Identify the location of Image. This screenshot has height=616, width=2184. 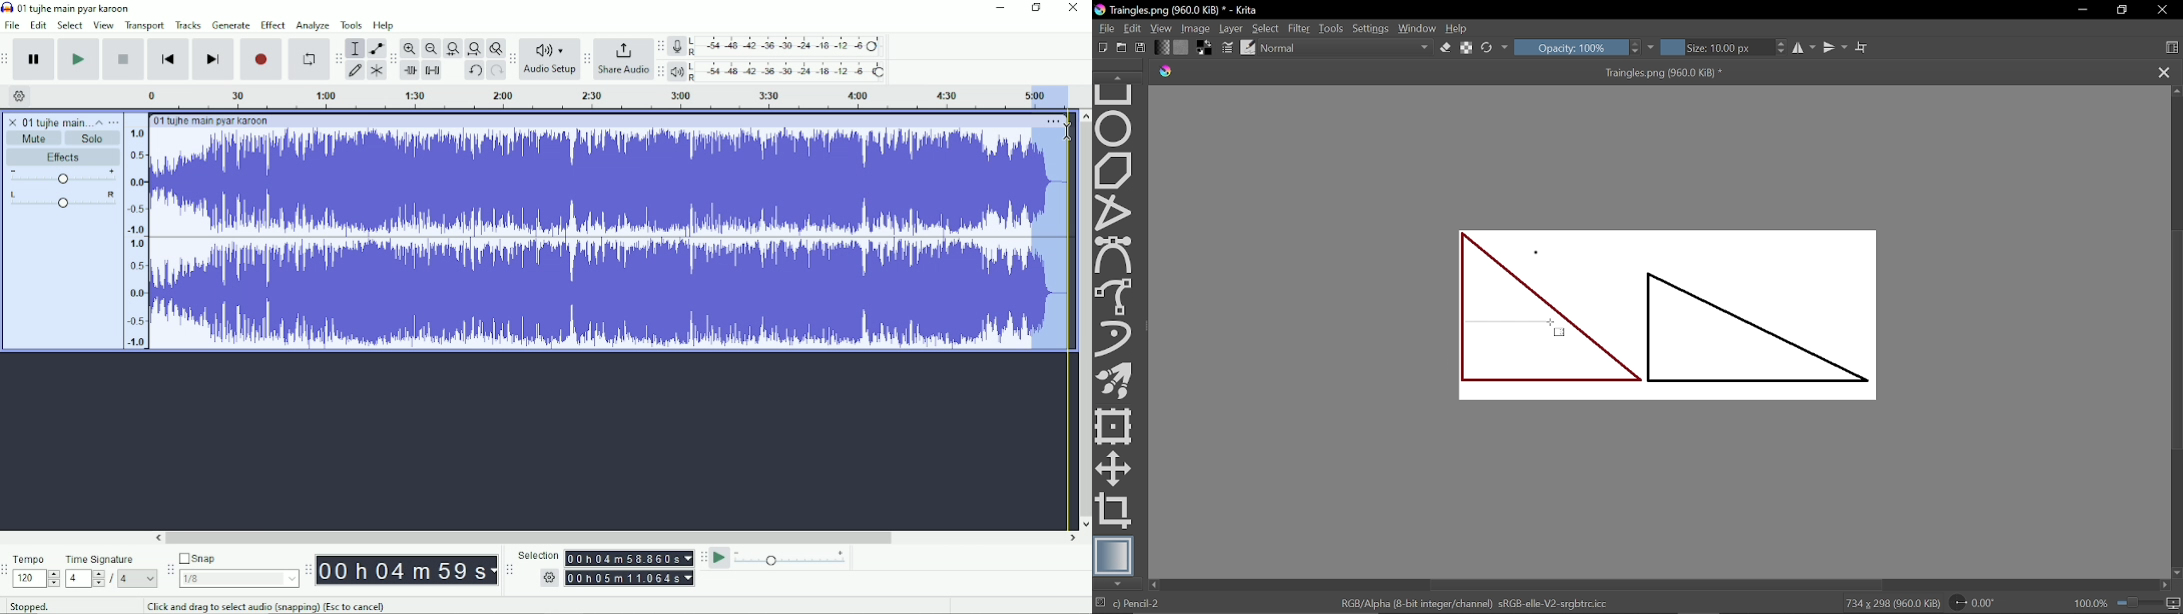
(1195, 28).